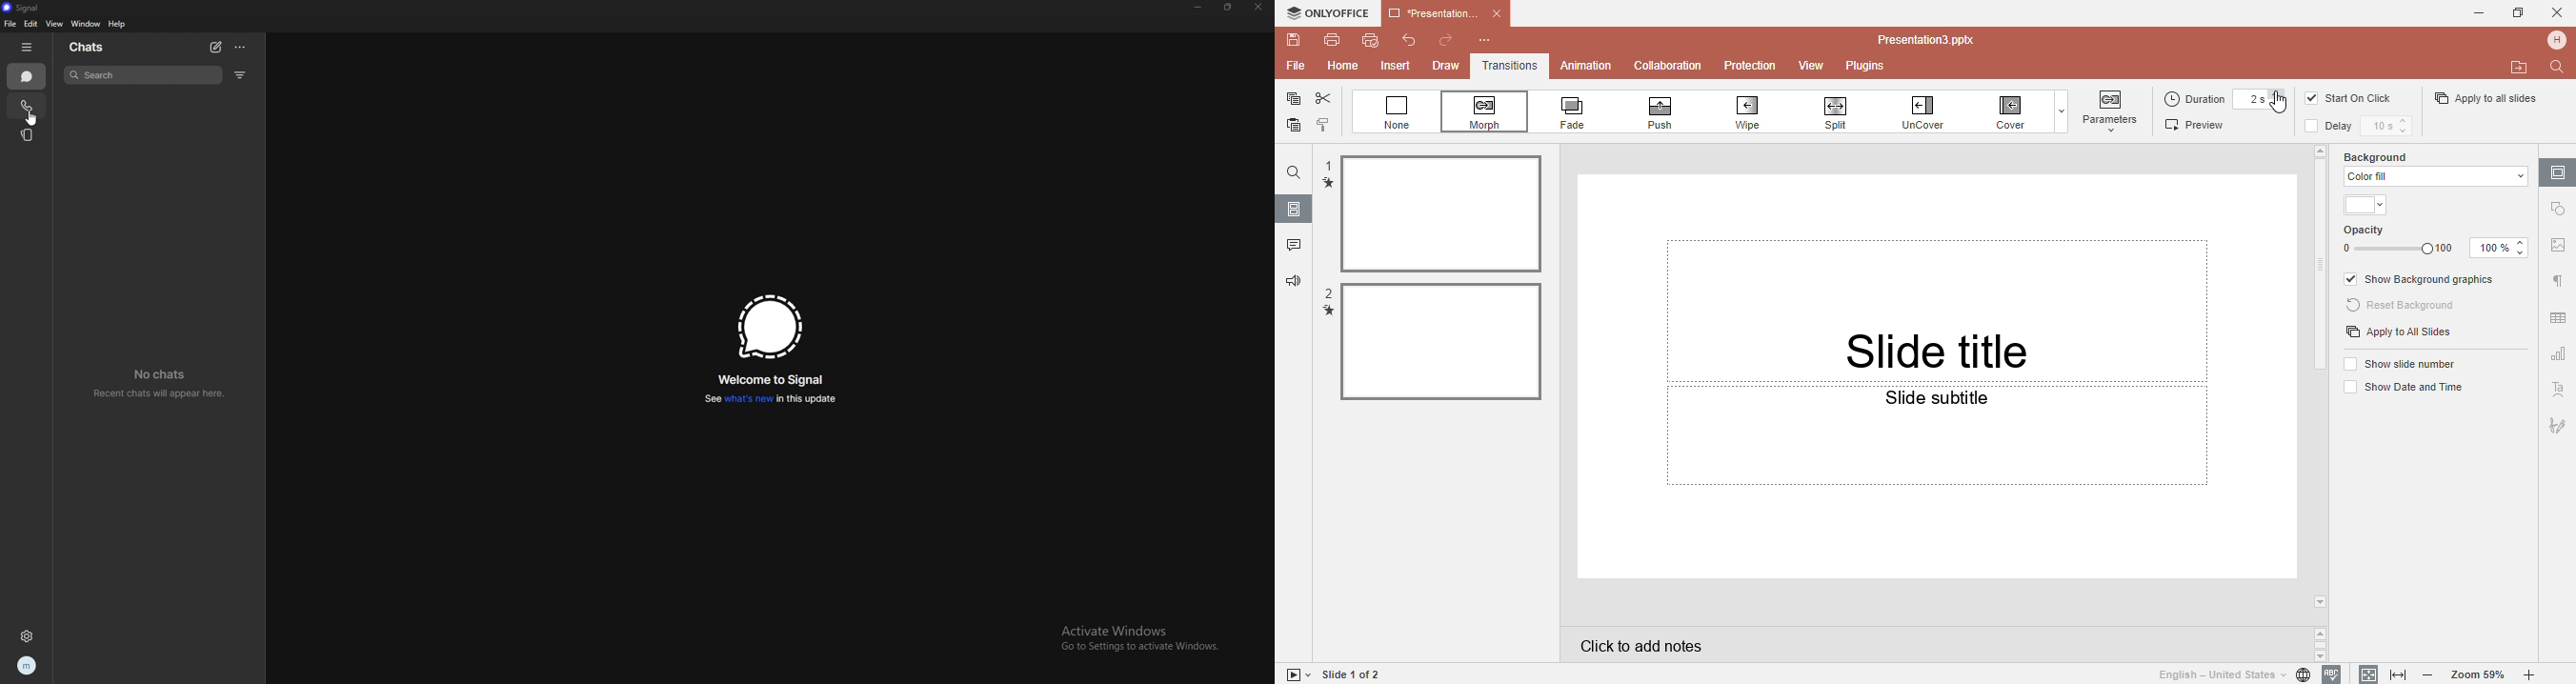 The height and width of the screenshot is (700, 2576). Describe the element at coordinates (56, 23) in the screenshot. I see `view` at that location.